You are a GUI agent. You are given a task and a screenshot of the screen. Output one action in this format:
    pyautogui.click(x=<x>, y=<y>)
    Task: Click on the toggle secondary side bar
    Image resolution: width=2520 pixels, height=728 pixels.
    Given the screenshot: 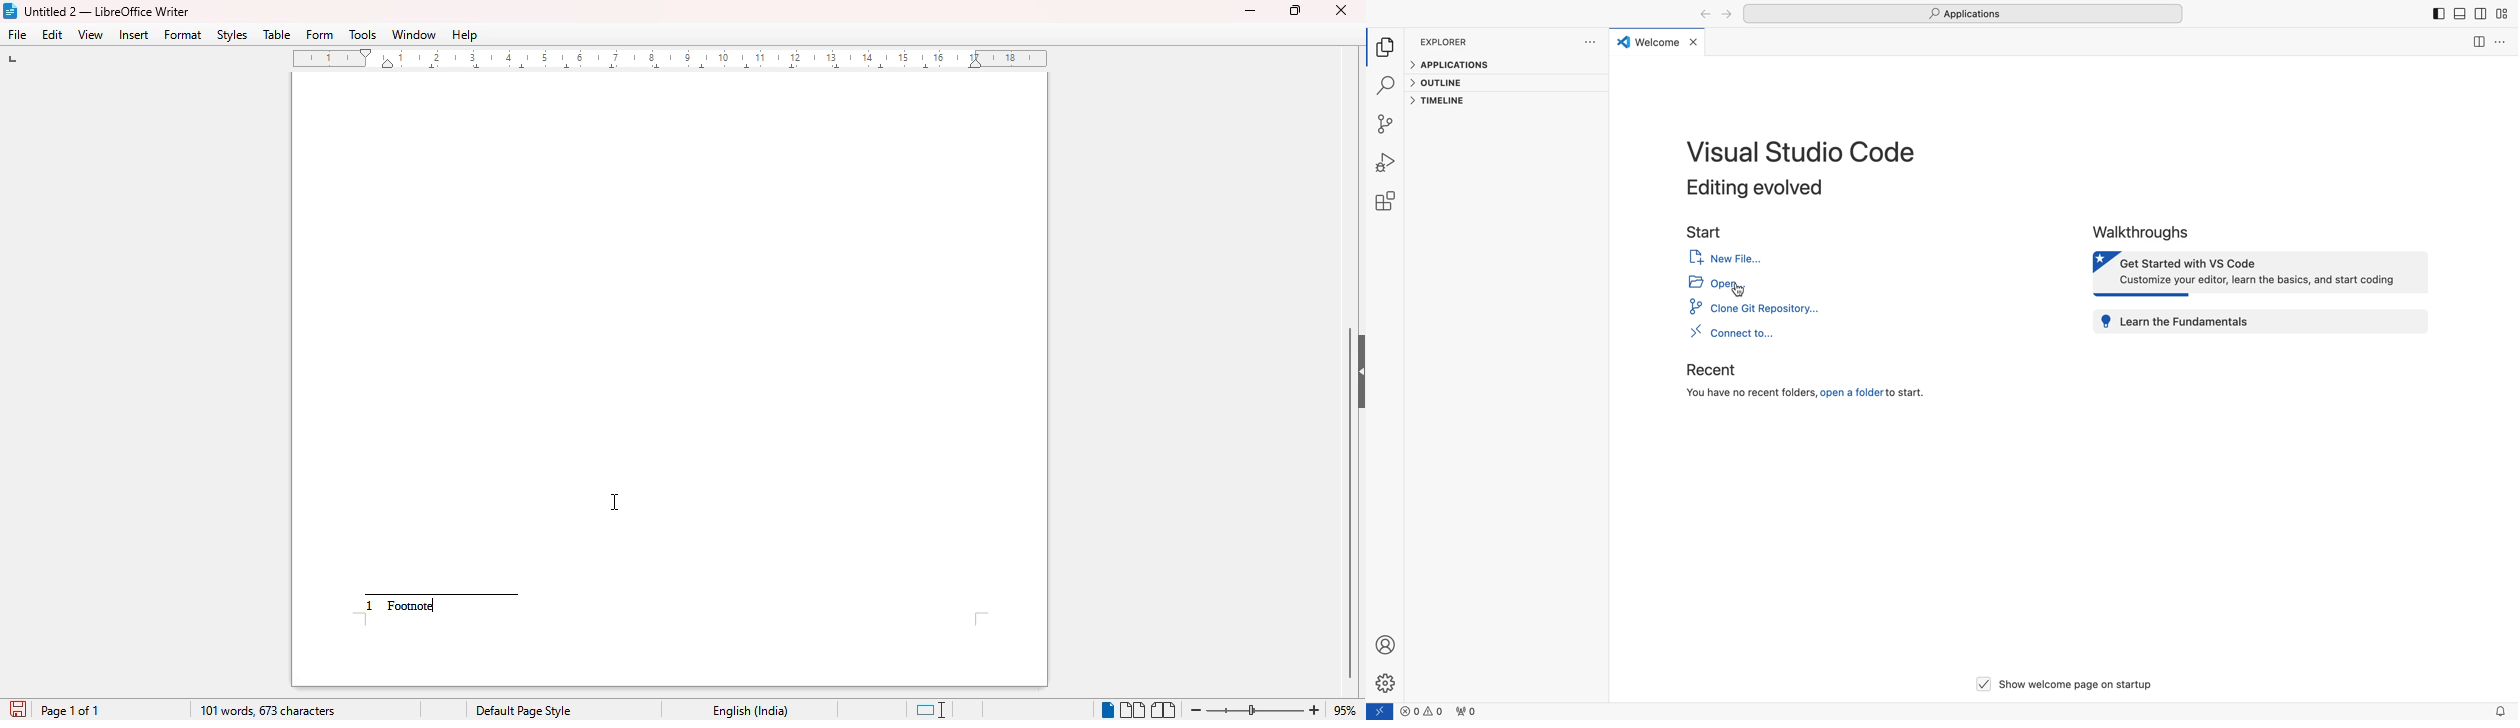 What is the action you would take?
    pyautogui.click(x=2479, y=16)
    